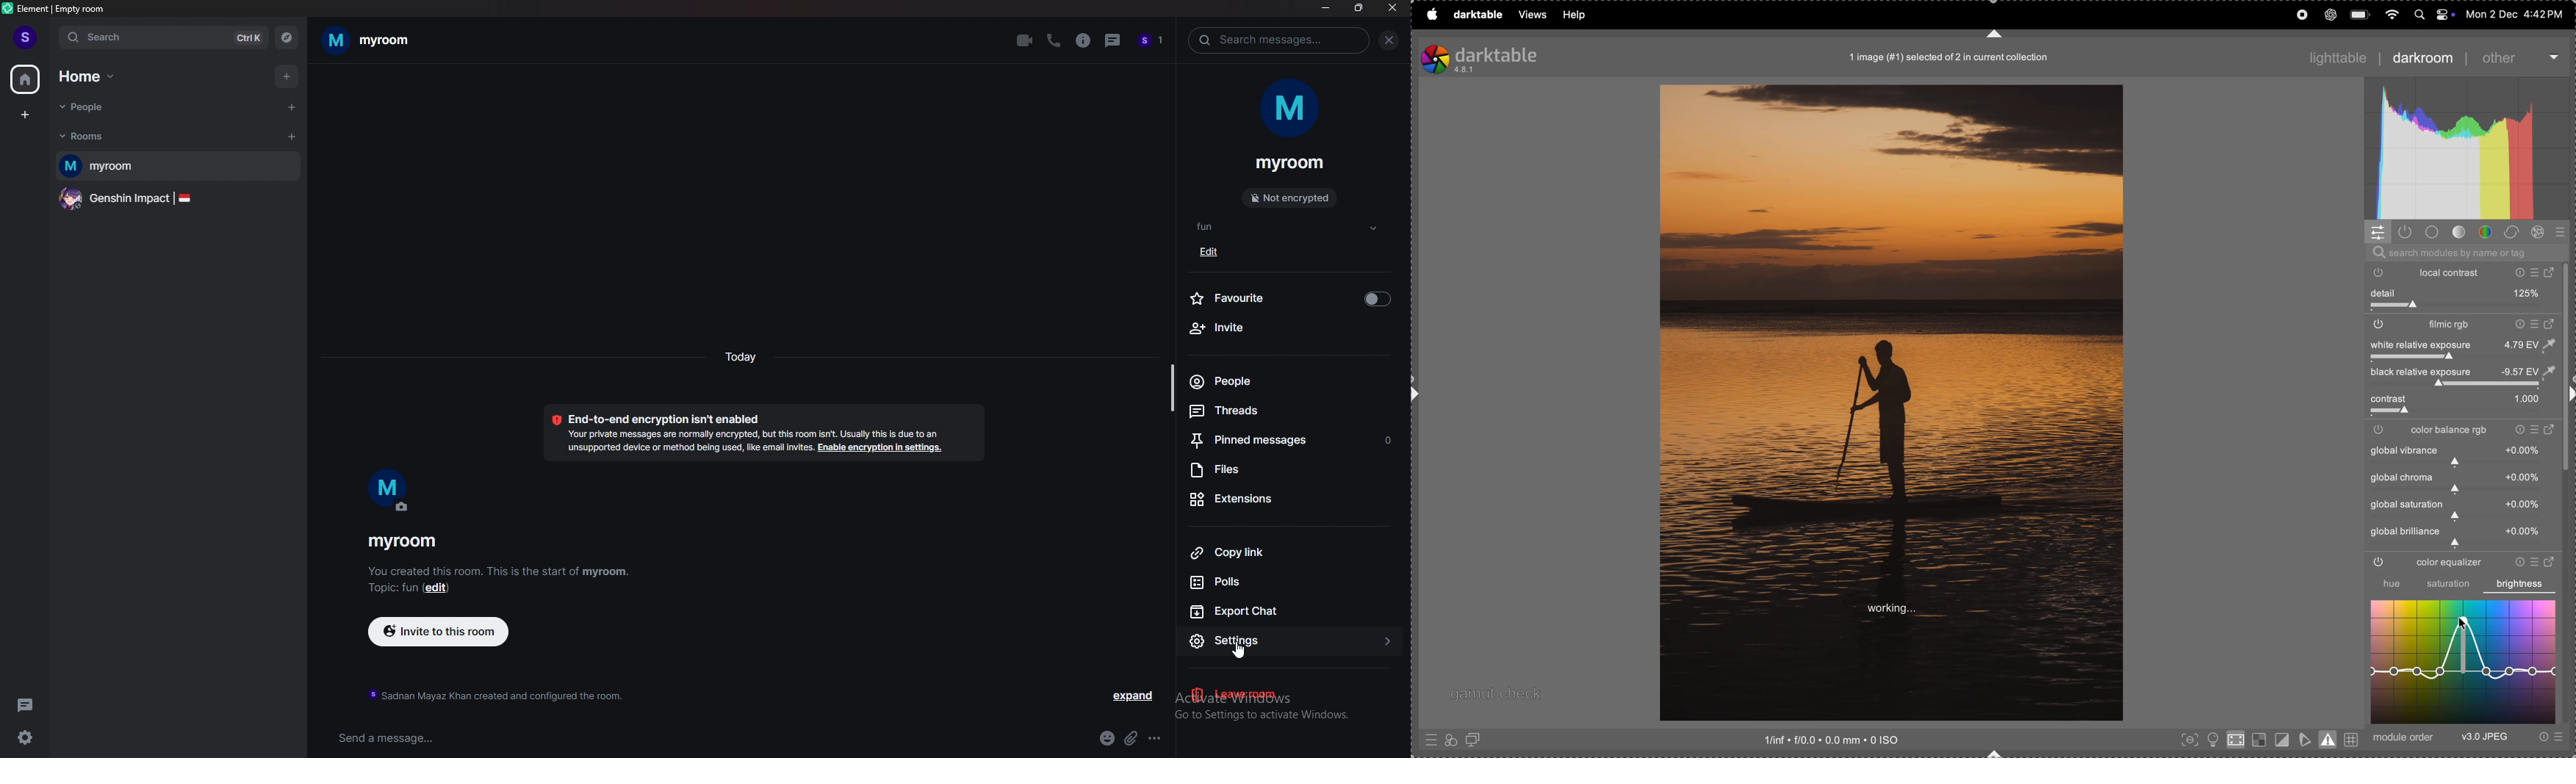 The height and width of the screenshot is (784, 2576). What do you see at coordinates (1283, 39) in the screenshot?
I see `search messages` at bounding box center [1283, 39].